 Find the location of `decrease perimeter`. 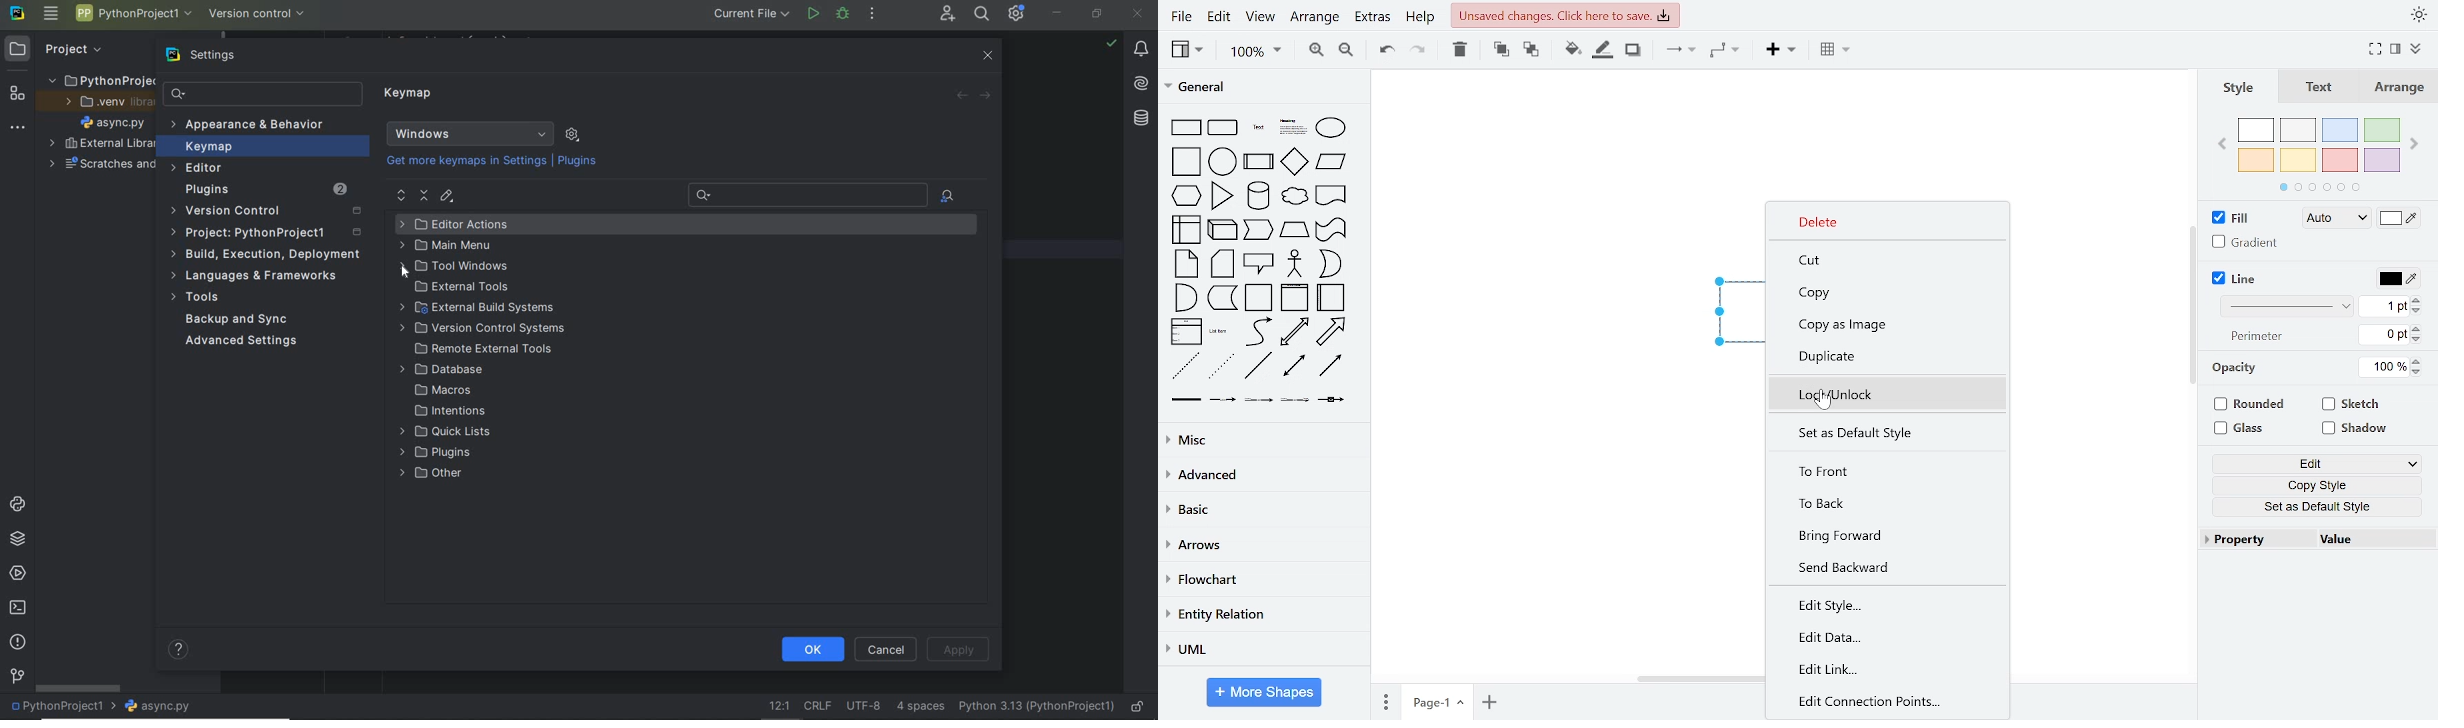

decrease perimeter is located at coordinates (2419, 340).